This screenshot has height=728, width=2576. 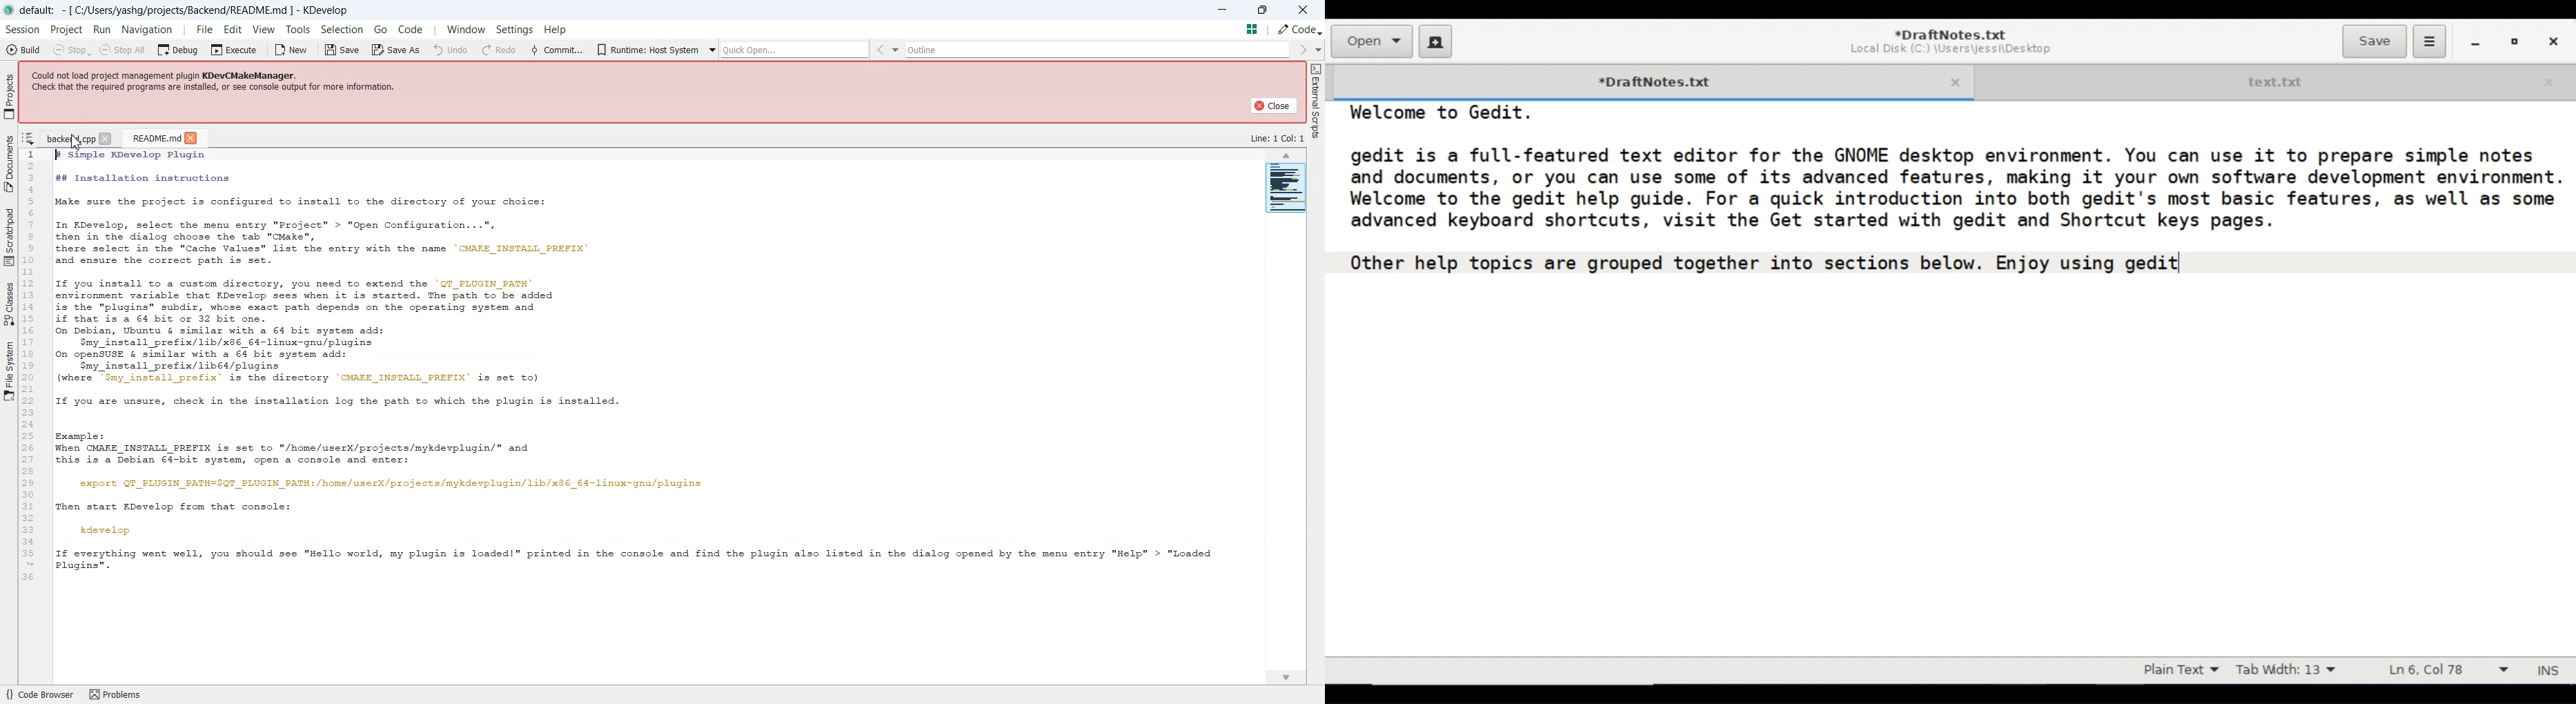 I want to click on Application menu, so click(x=2429, y=42).